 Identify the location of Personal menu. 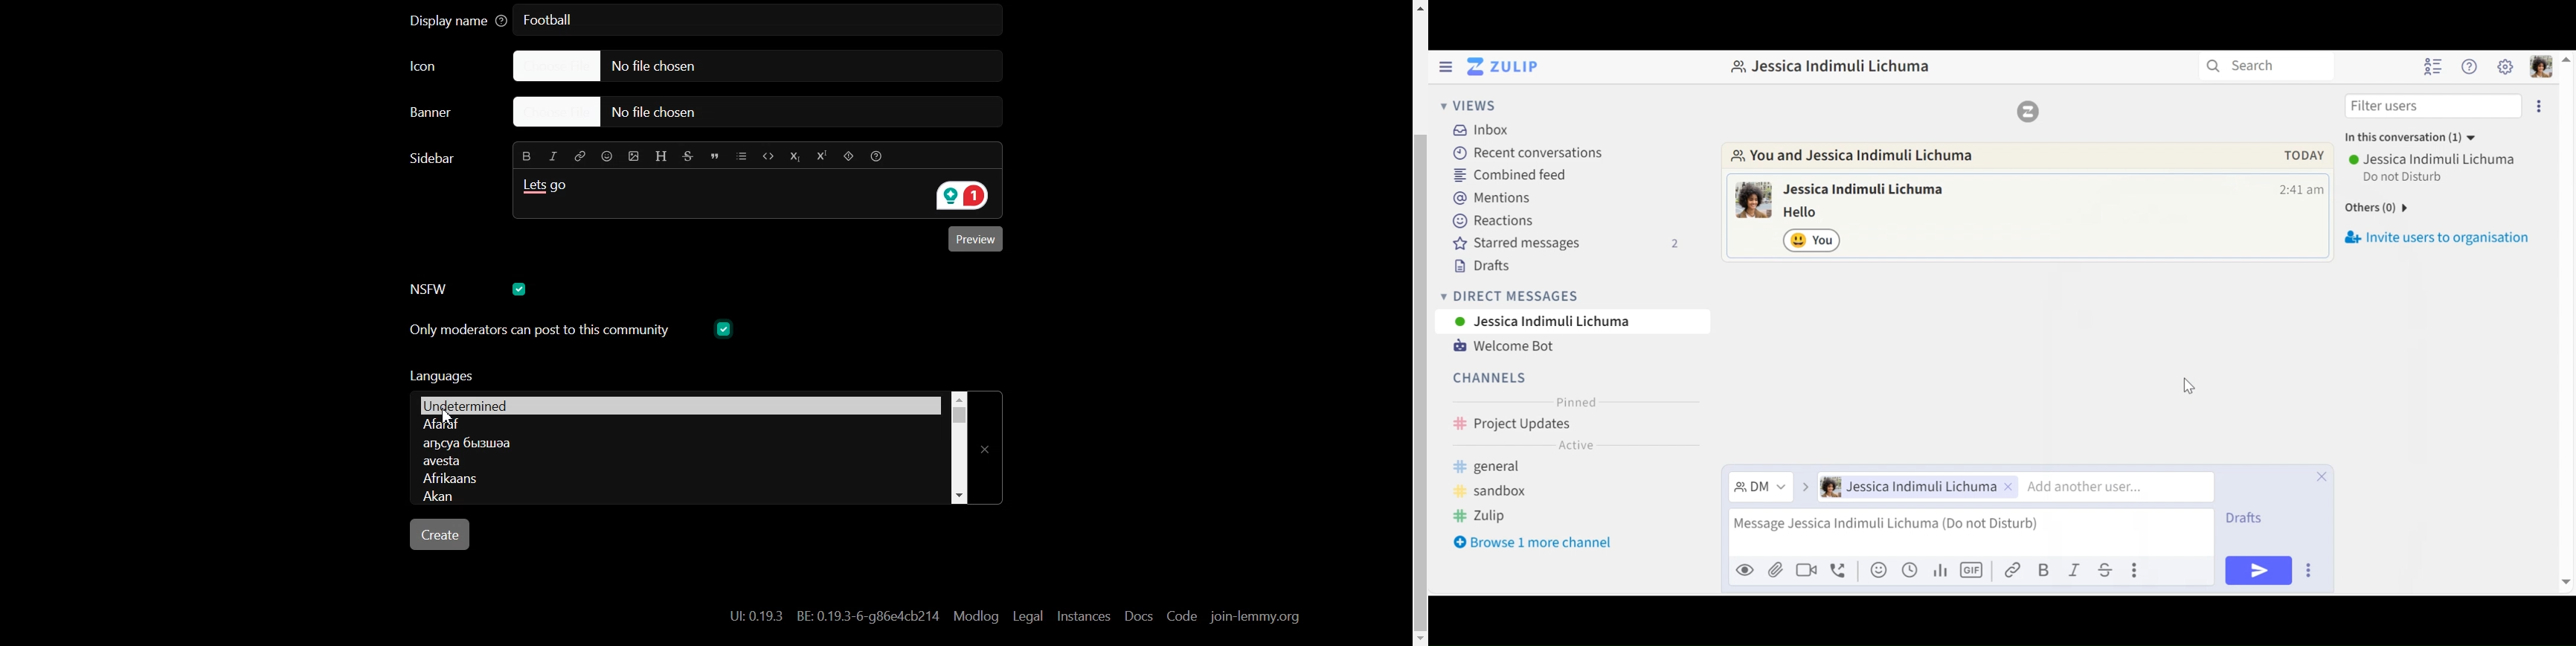
(2541, 66).